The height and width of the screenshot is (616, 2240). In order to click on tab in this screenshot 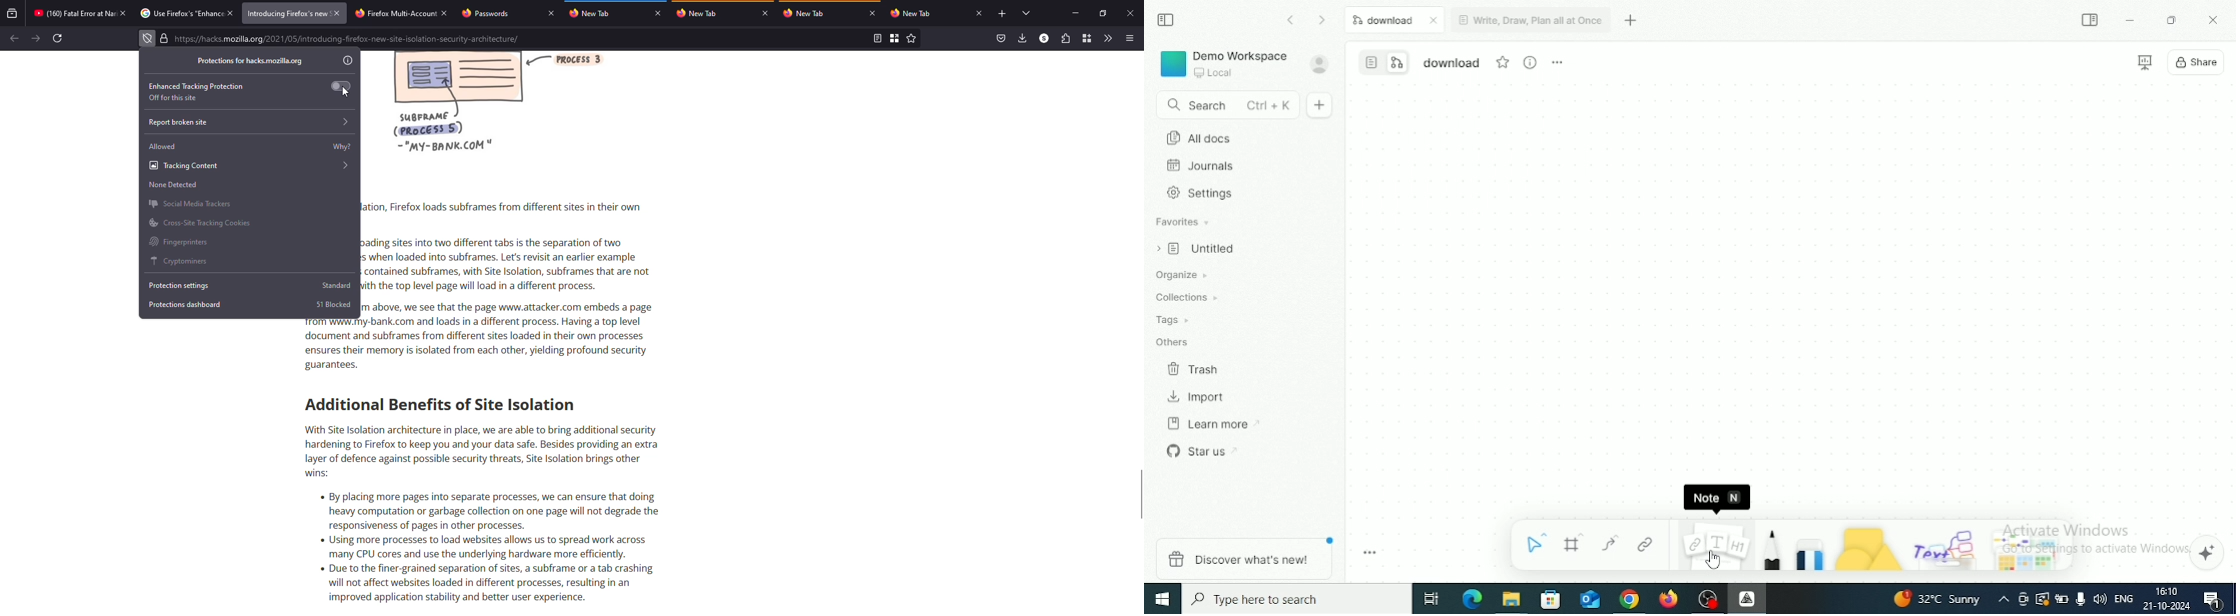, I will do `click(705, 13)`.